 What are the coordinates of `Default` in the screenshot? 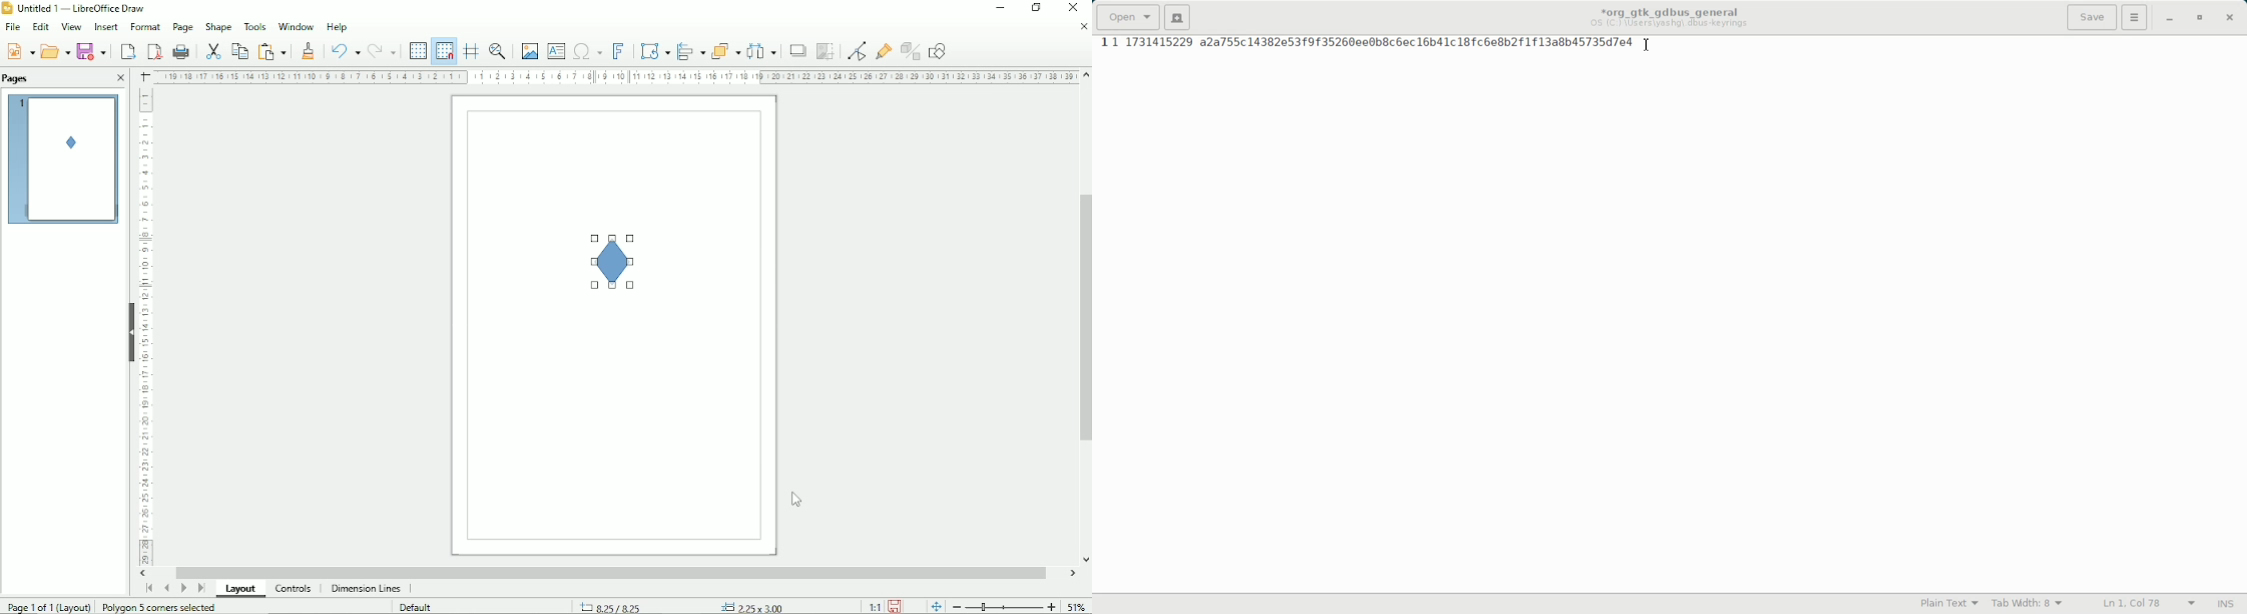 It's located at (419, 606).